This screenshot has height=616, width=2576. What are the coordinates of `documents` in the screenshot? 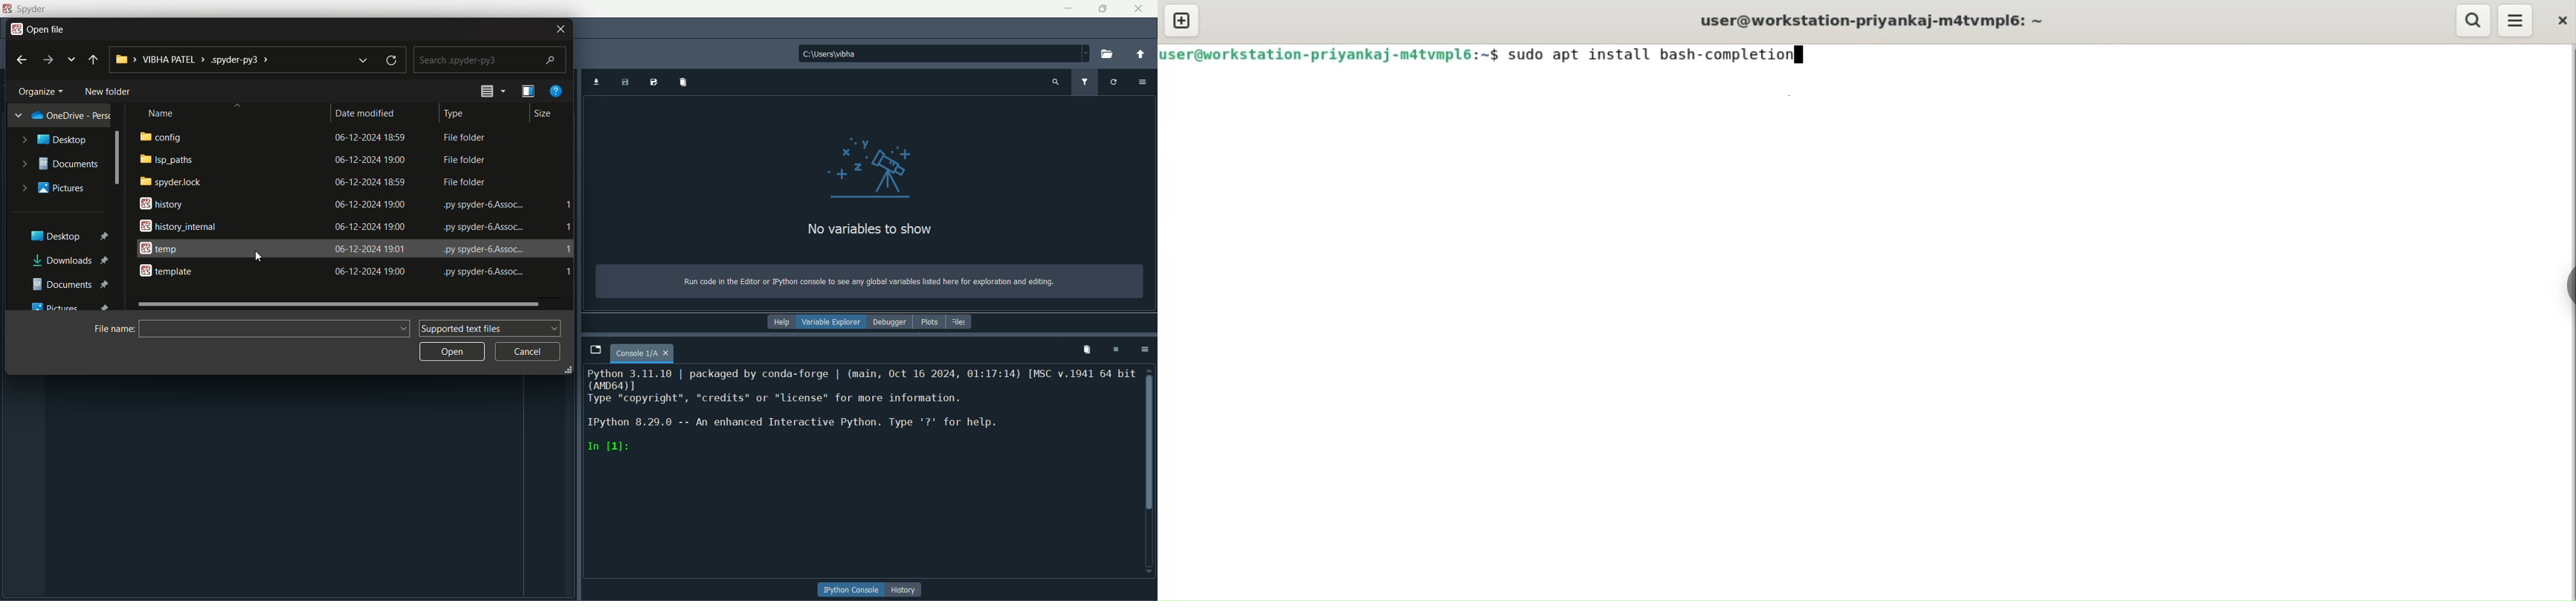 It's located at (59, 164).